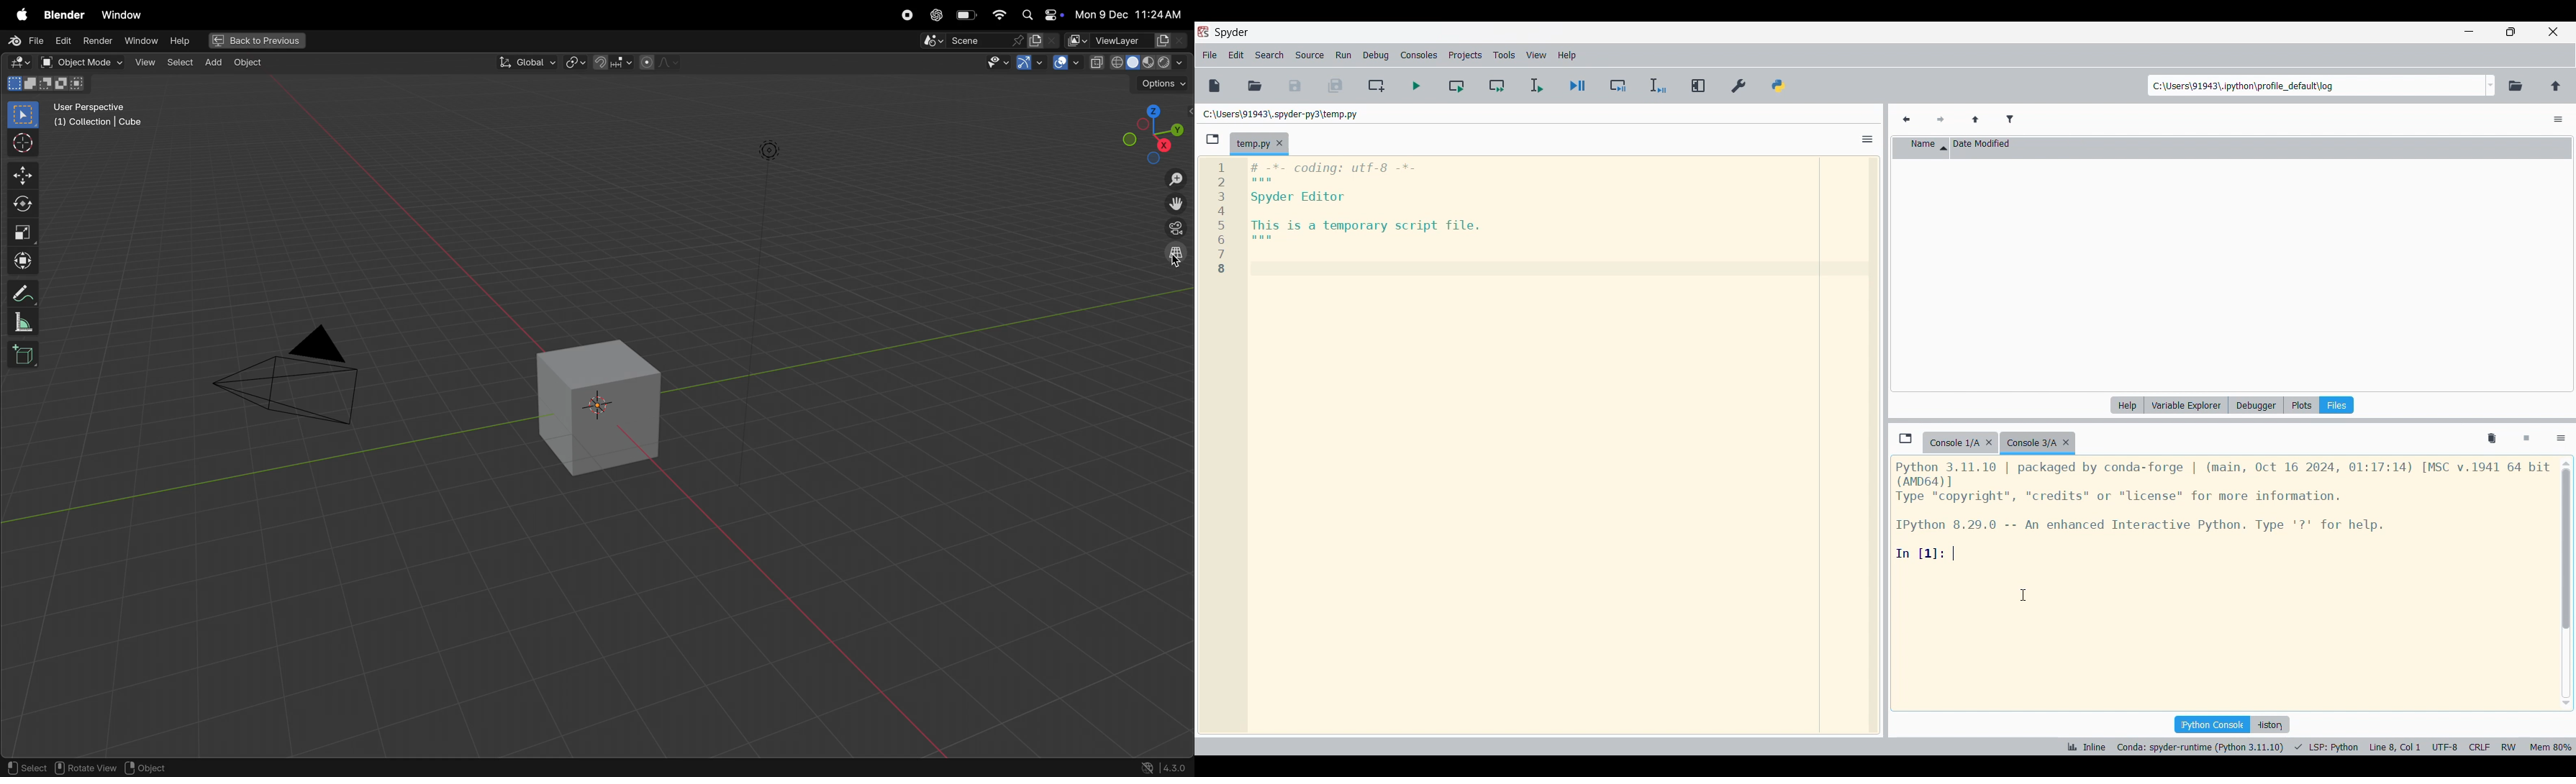  What do you see at coordinates (2242, 86) in the screenshot?
I see `Location changed` at bounding box center [2242, 86].